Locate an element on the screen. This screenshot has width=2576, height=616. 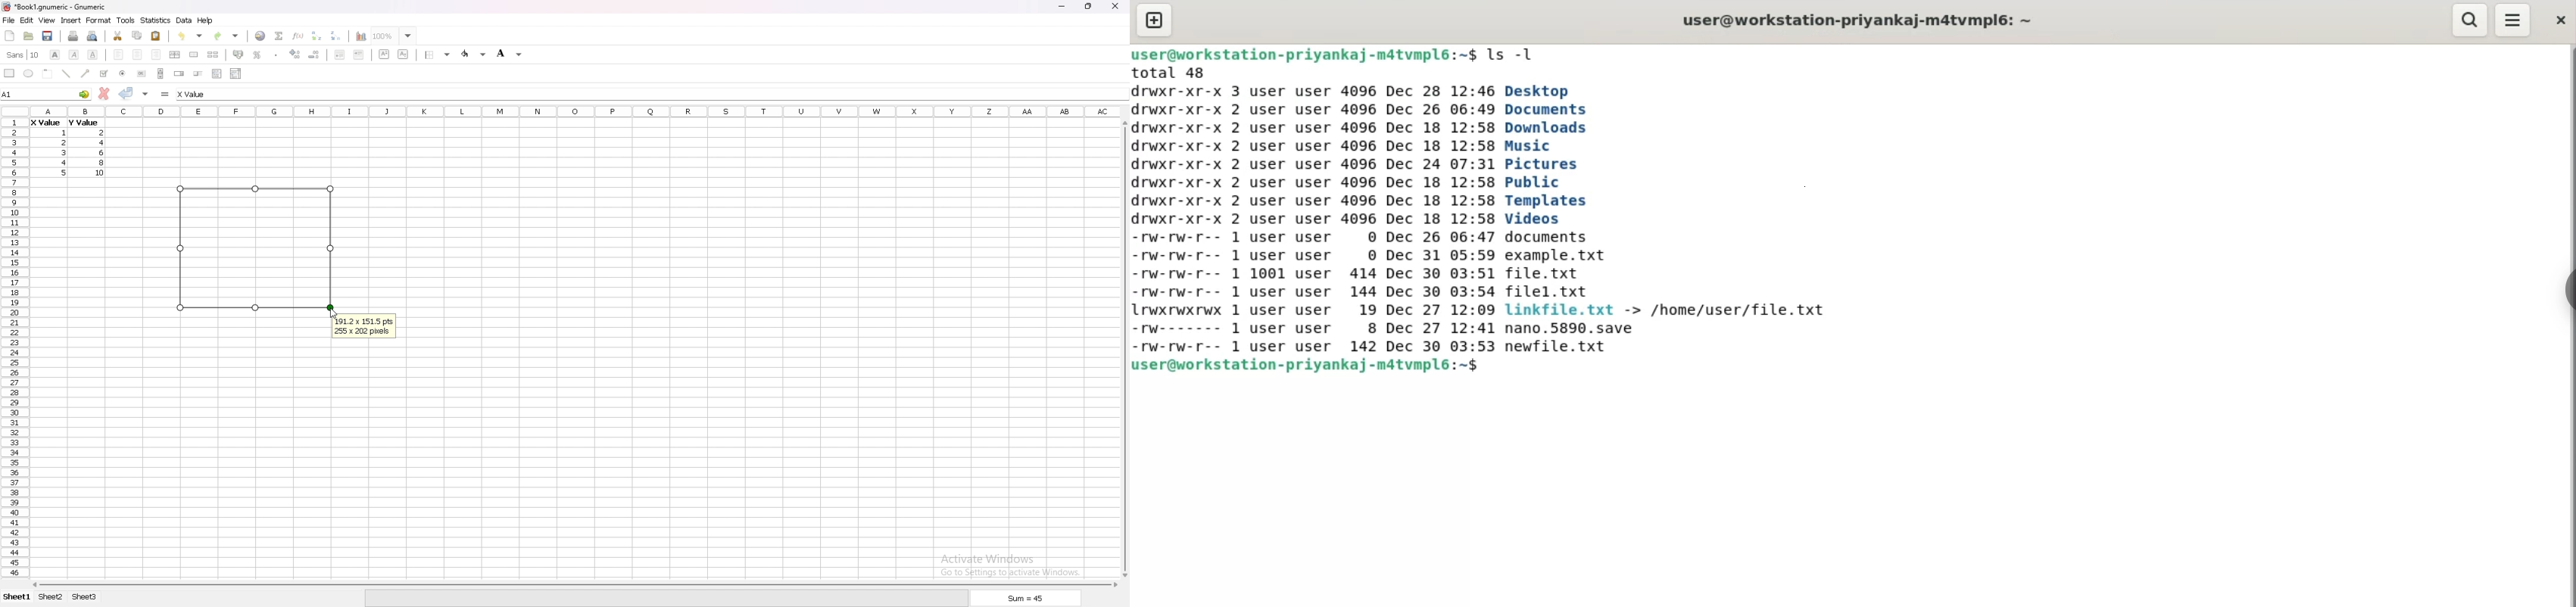
print is located at coordinates (73, 36).